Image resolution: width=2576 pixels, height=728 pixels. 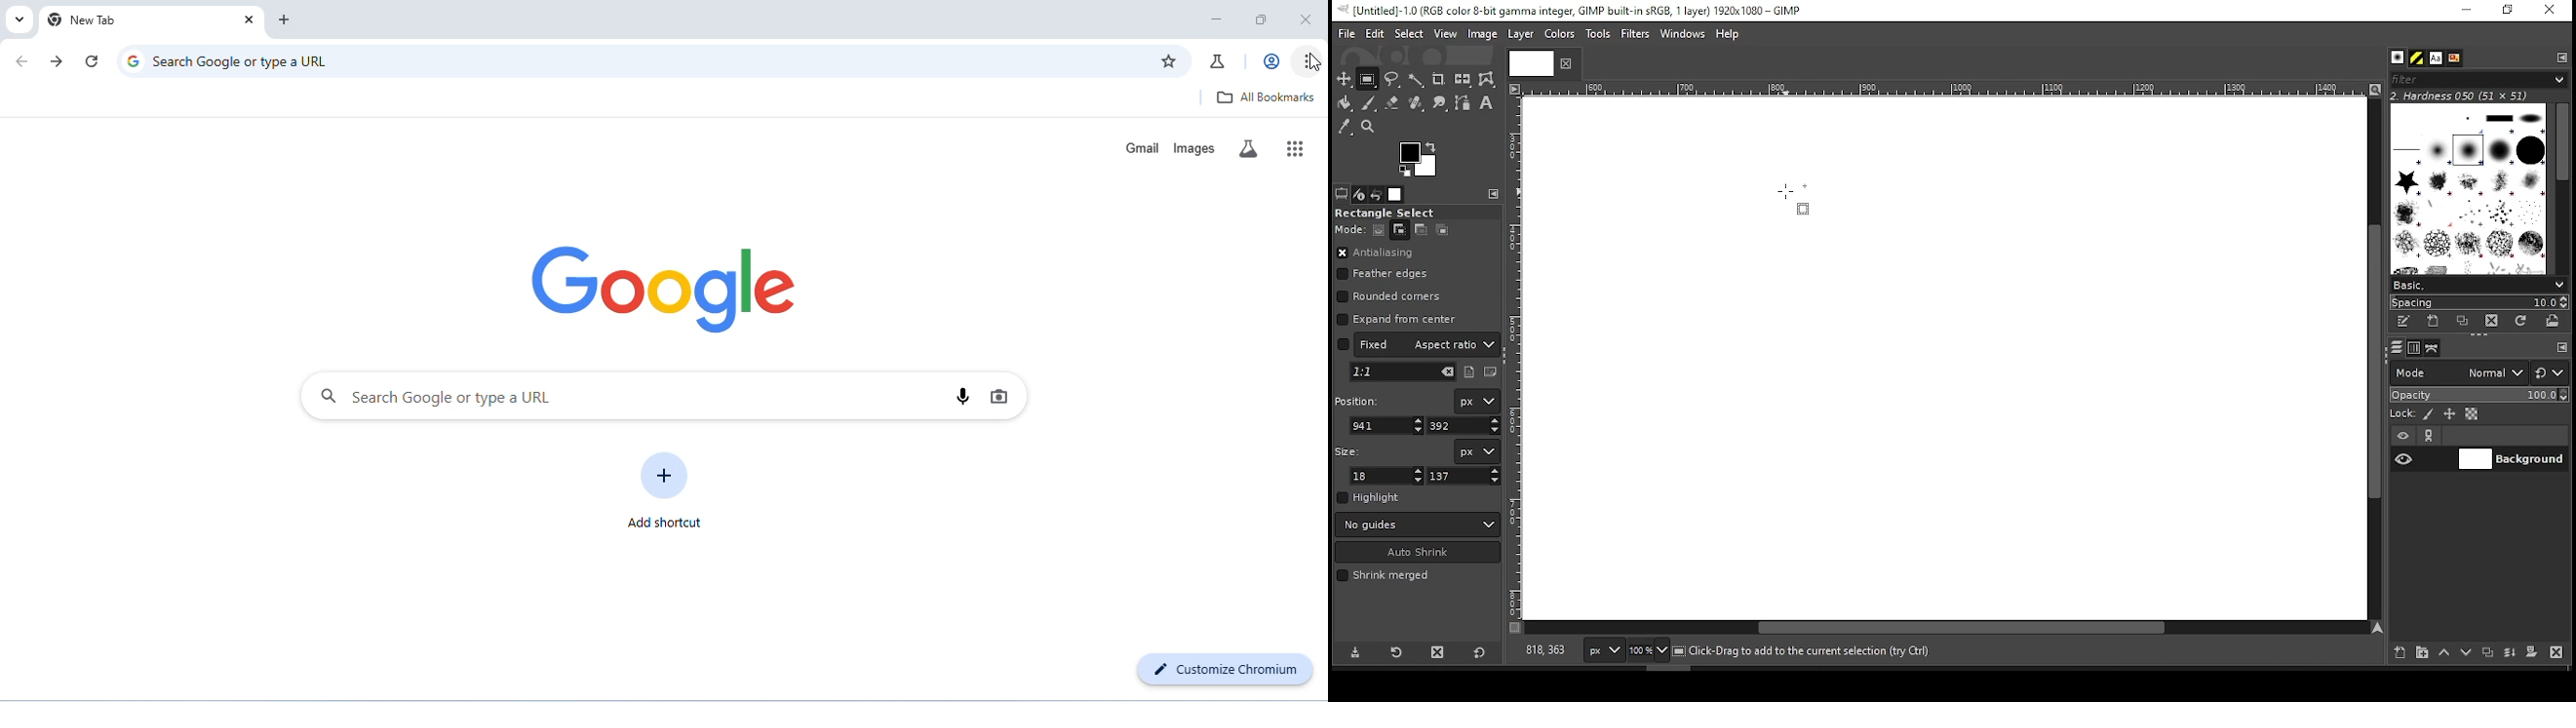 I want to click on color, so click(x=1560, y=33).